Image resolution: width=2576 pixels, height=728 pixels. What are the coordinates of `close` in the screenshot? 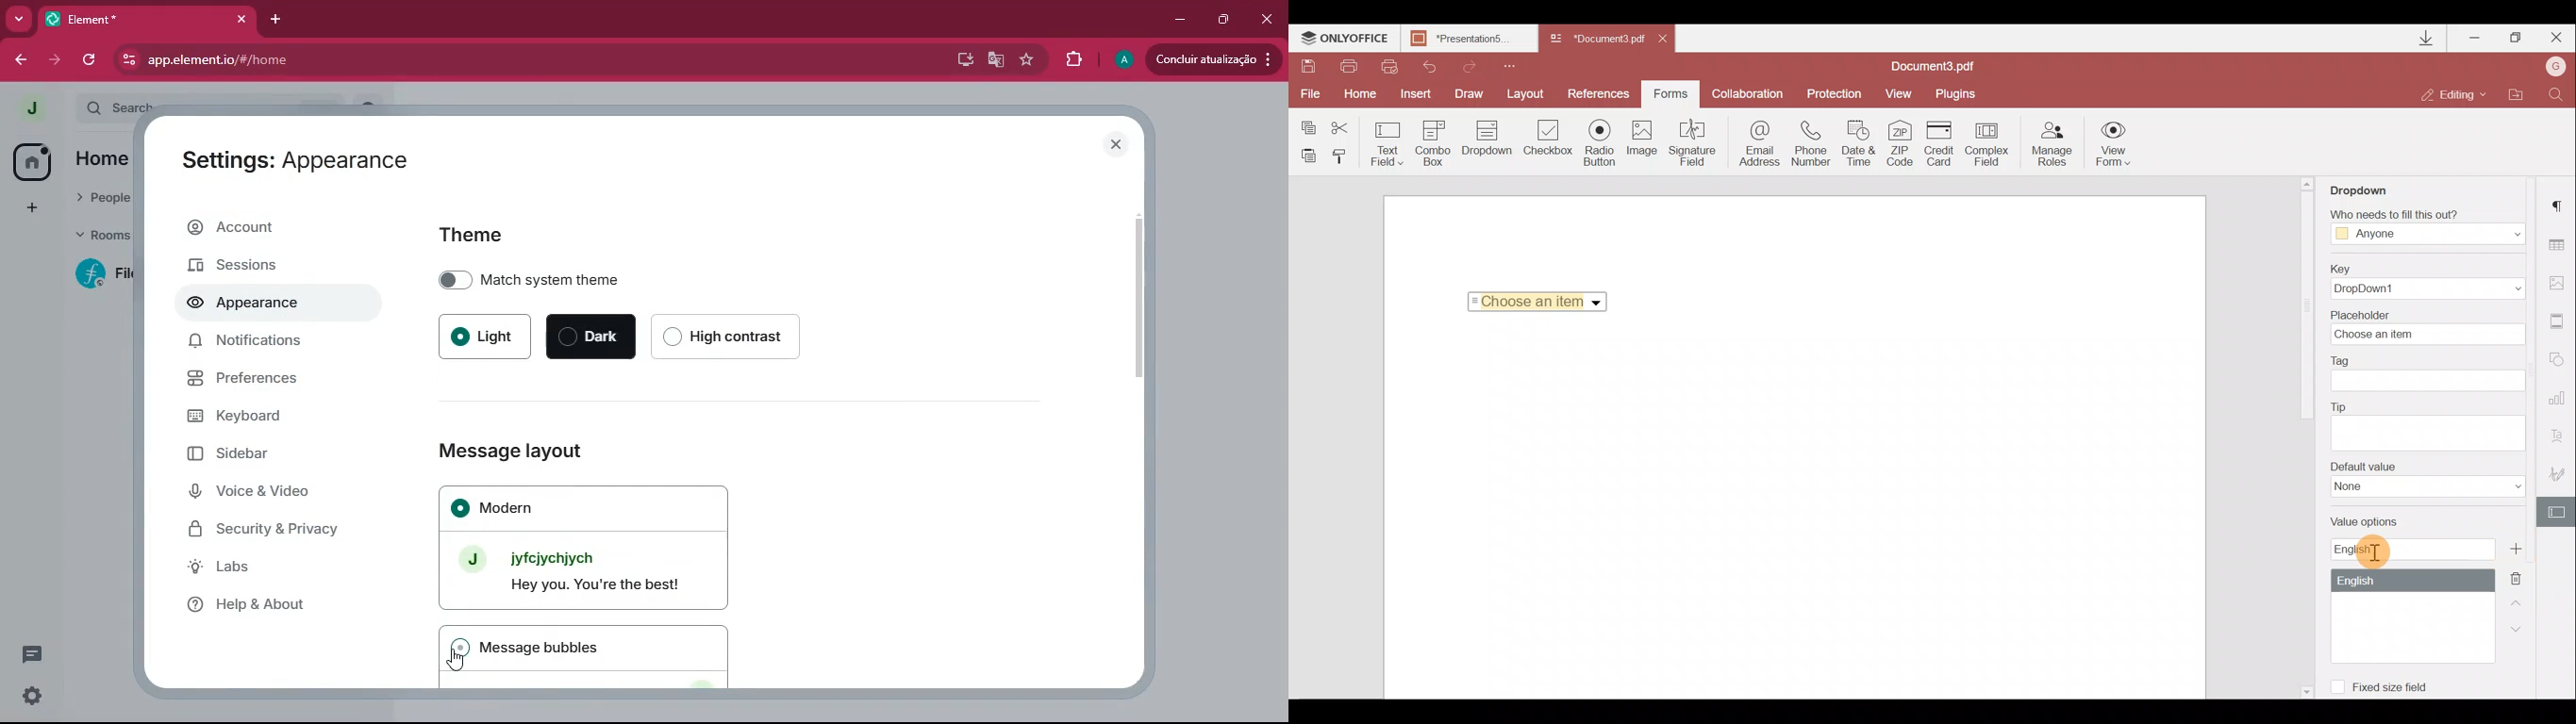 It's located at (1119, 145).